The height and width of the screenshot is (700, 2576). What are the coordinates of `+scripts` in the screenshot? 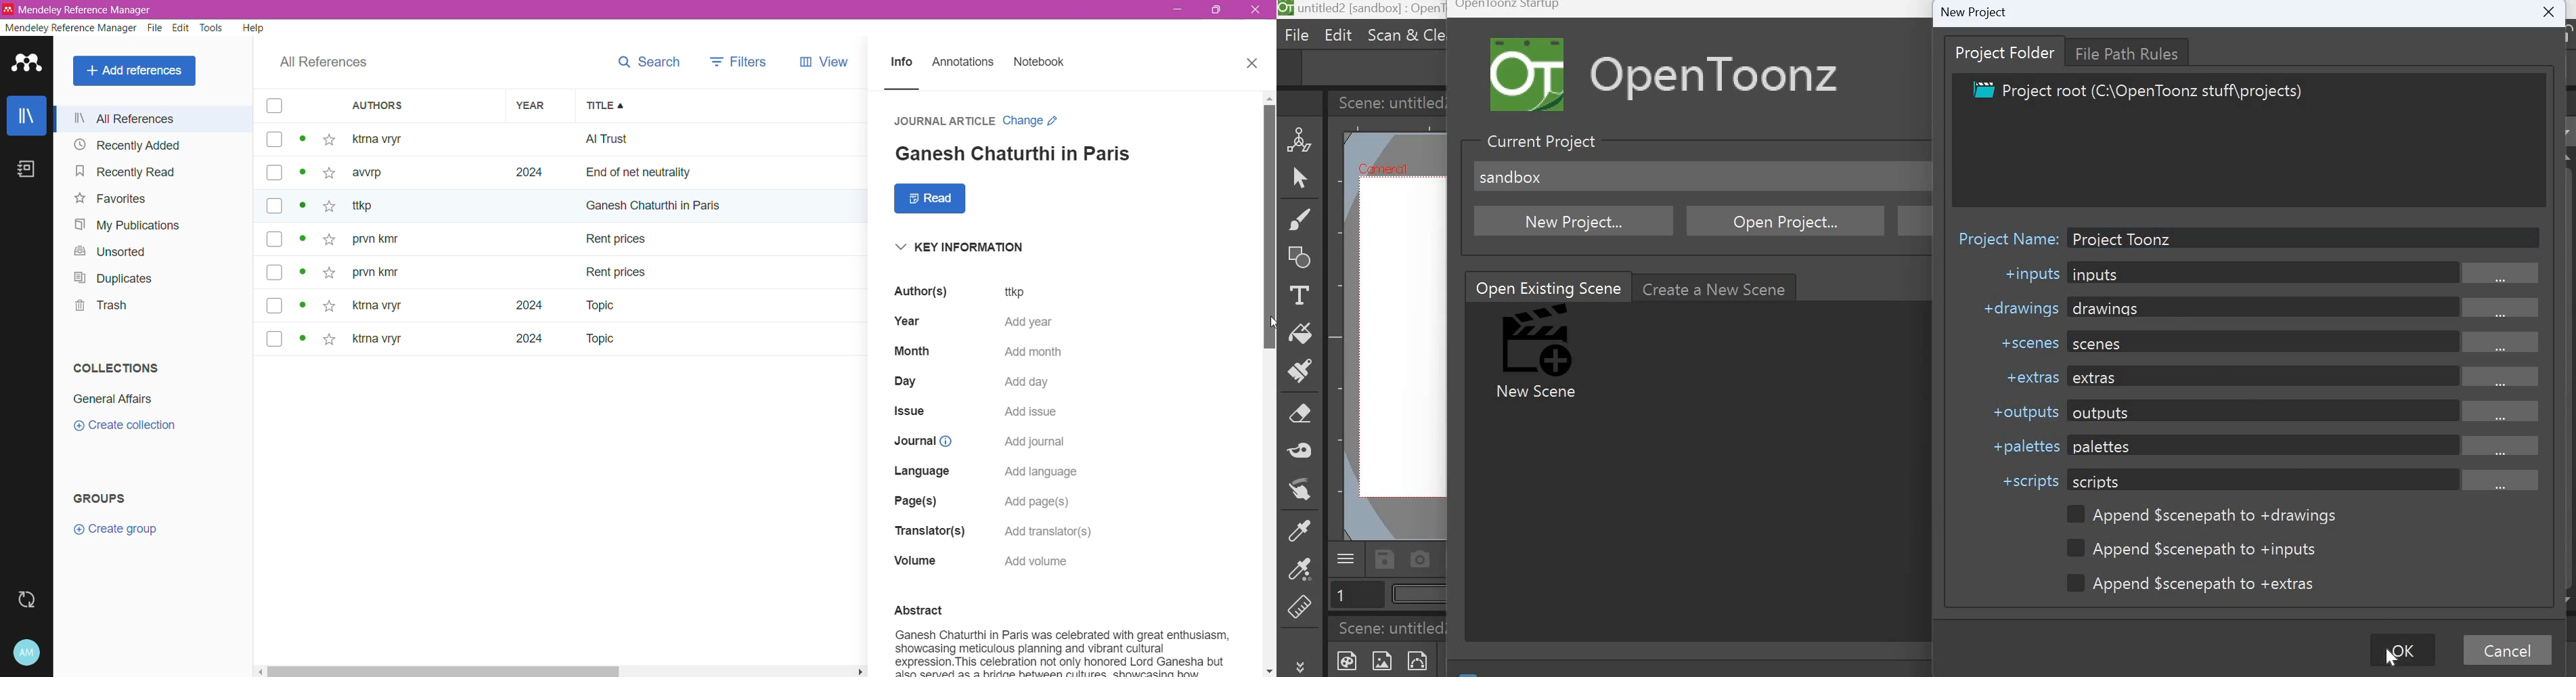 It's located at (2030, 481).